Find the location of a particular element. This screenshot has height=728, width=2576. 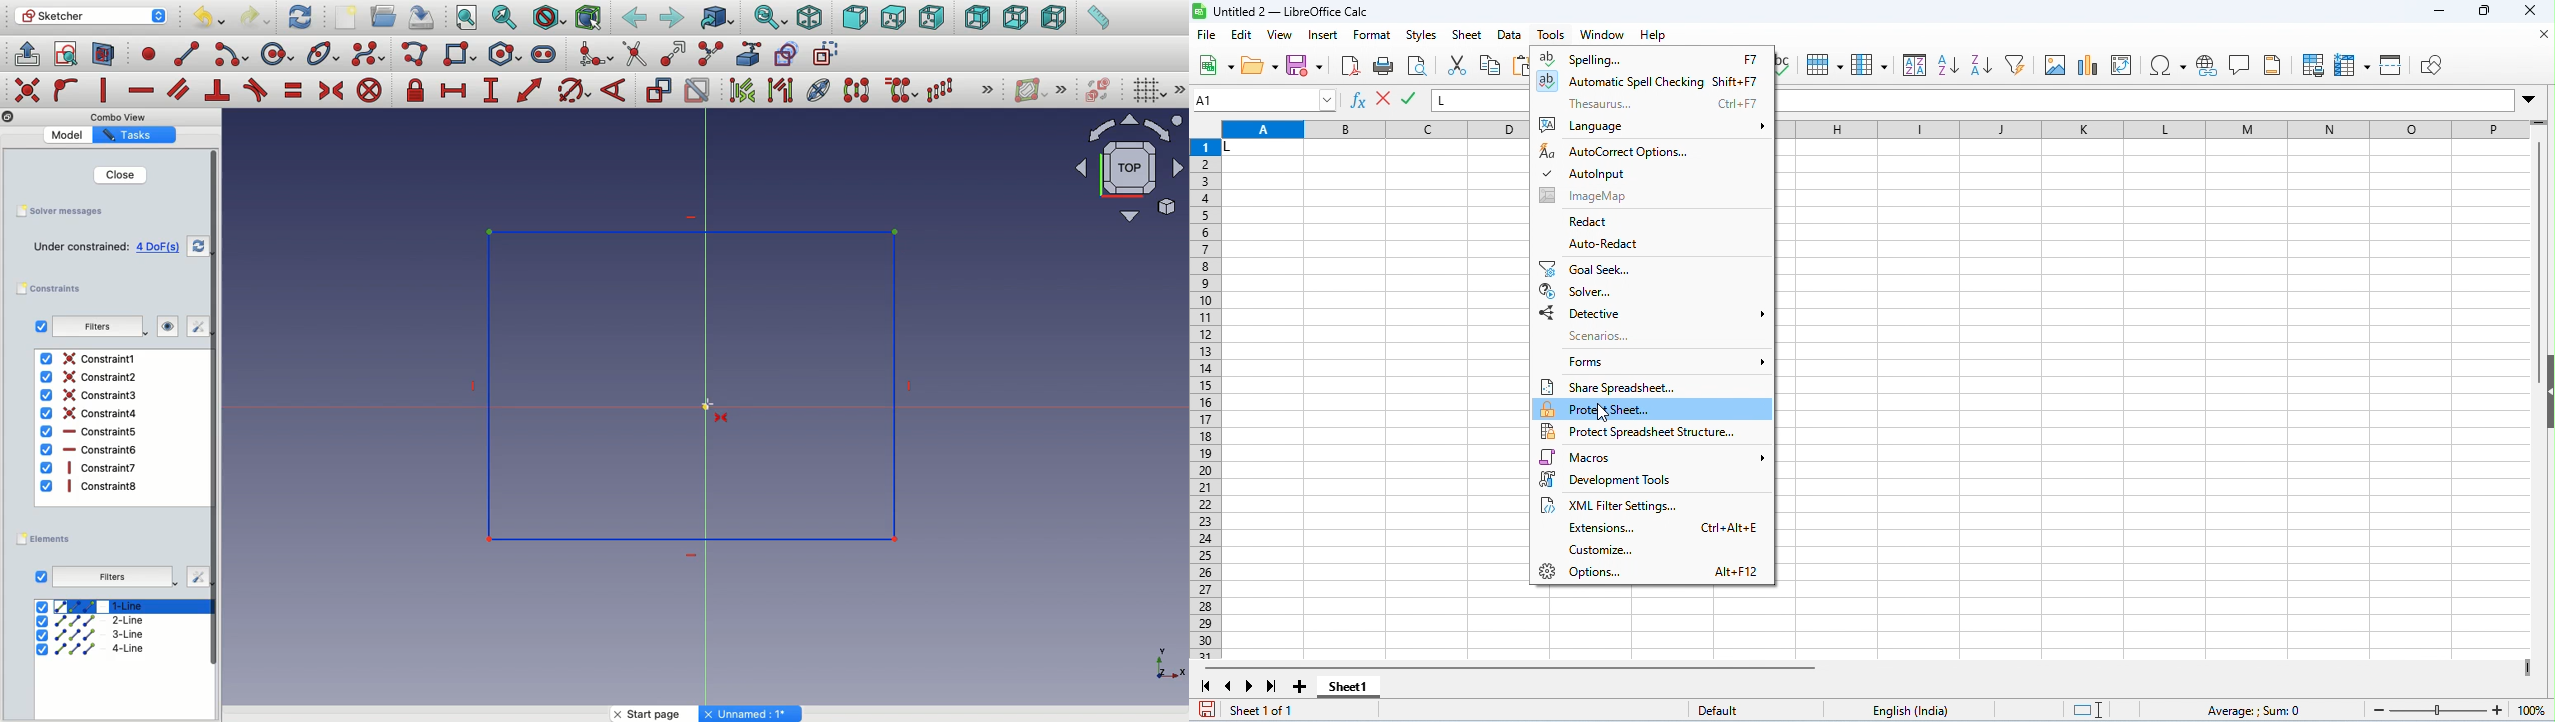

help is located at coordinates (1654, 37).